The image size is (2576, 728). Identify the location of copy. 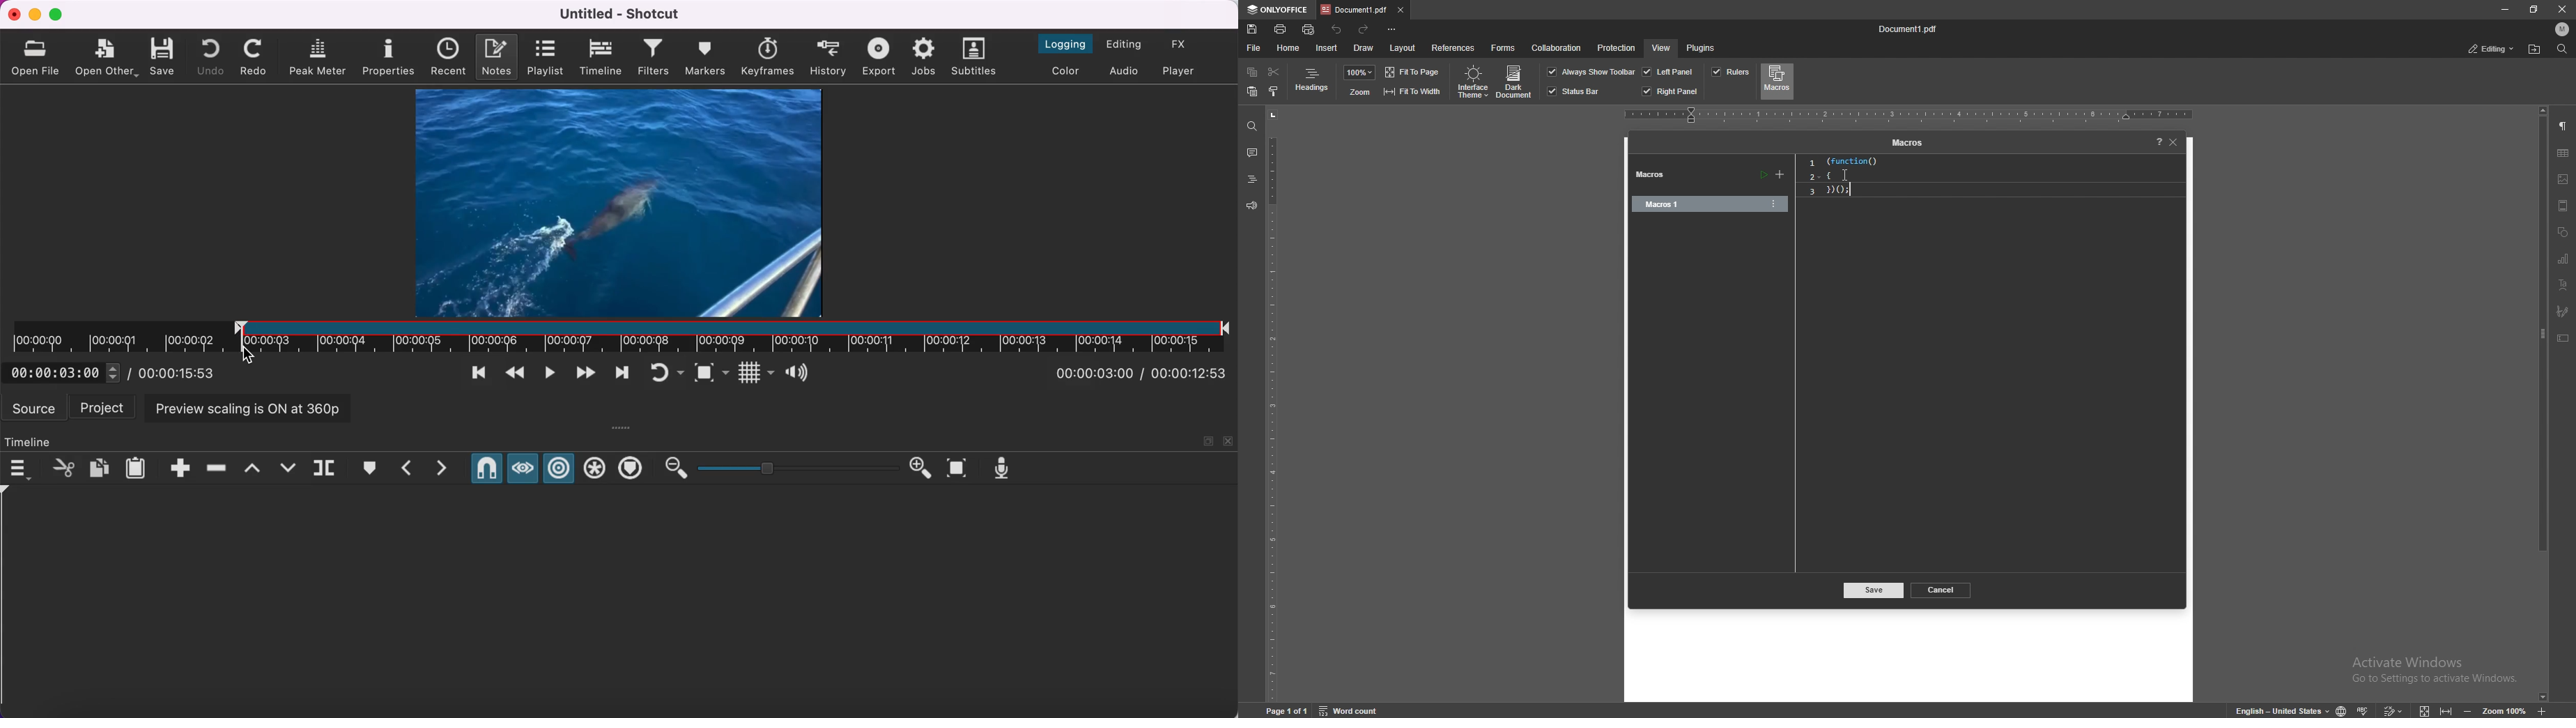
(1252, 73).